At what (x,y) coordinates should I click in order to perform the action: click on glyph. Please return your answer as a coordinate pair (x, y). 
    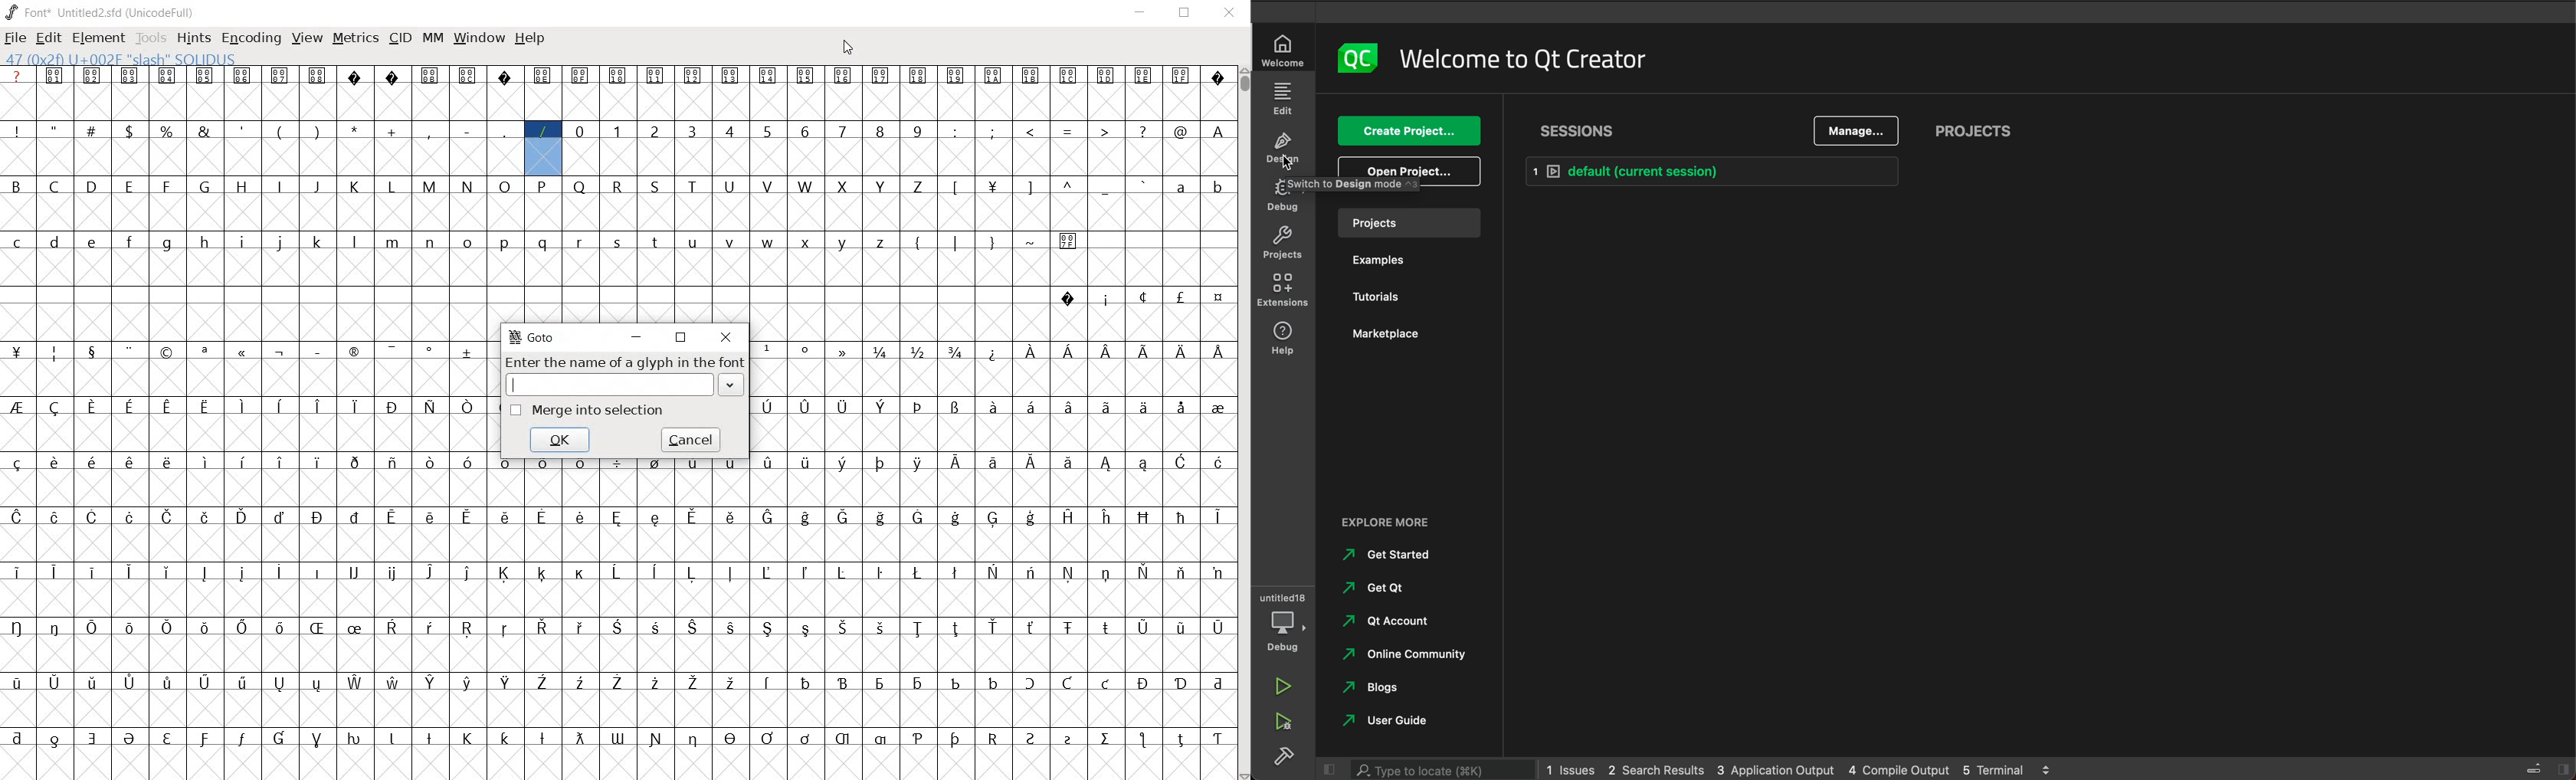
    Looking at the image, I should click on (766, 572).